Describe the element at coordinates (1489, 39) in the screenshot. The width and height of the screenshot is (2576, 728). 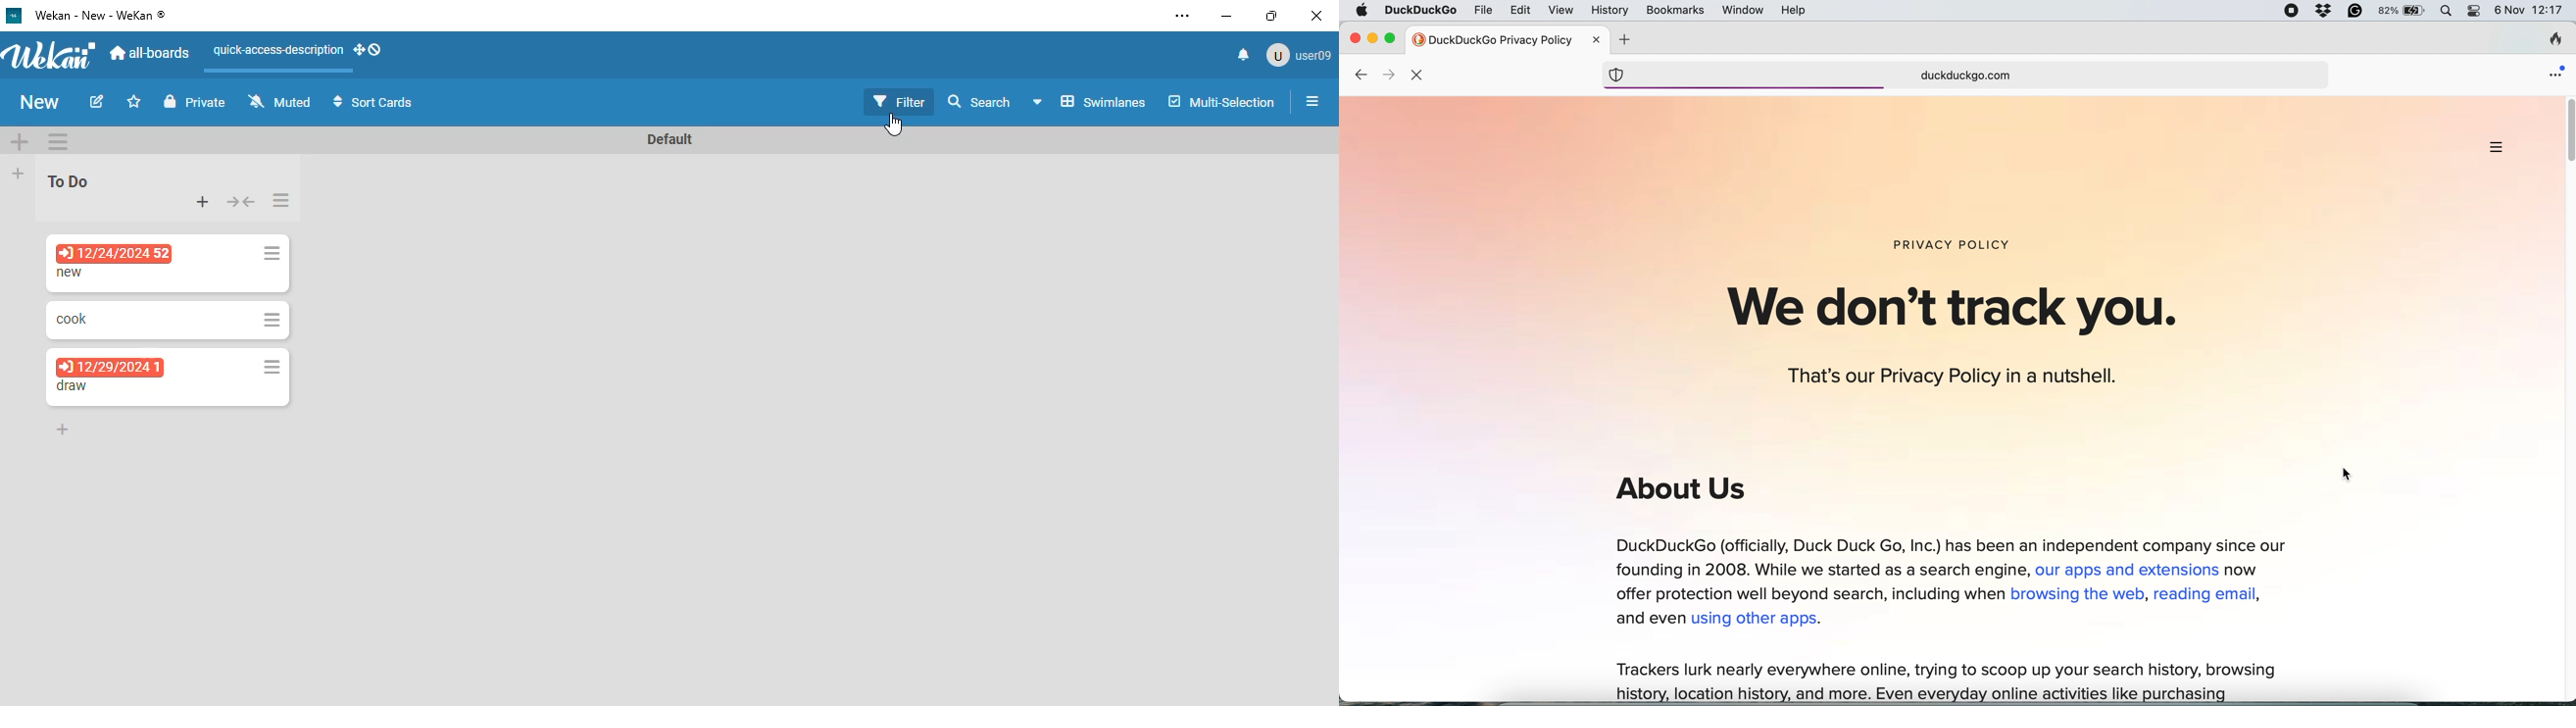
I see `new tab` at that location.